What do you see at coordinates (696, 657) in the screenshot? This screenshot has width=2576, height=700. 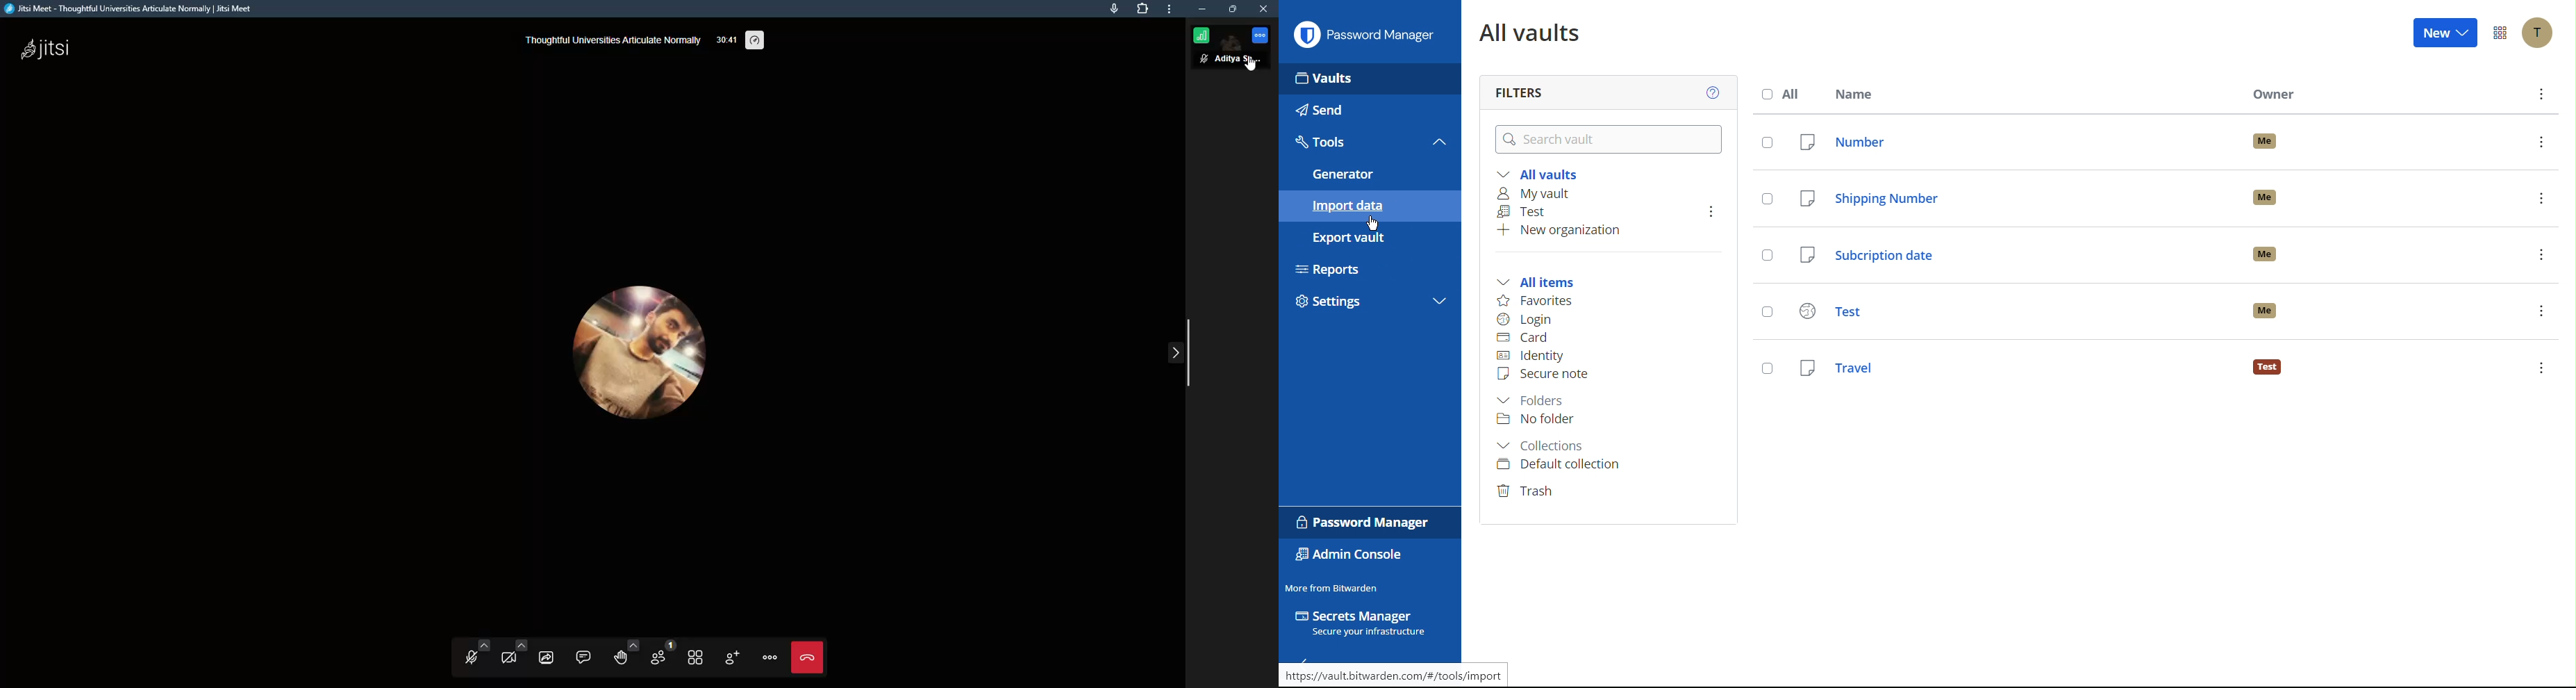 I see `toggle title view` at bounding box center [696, 657].